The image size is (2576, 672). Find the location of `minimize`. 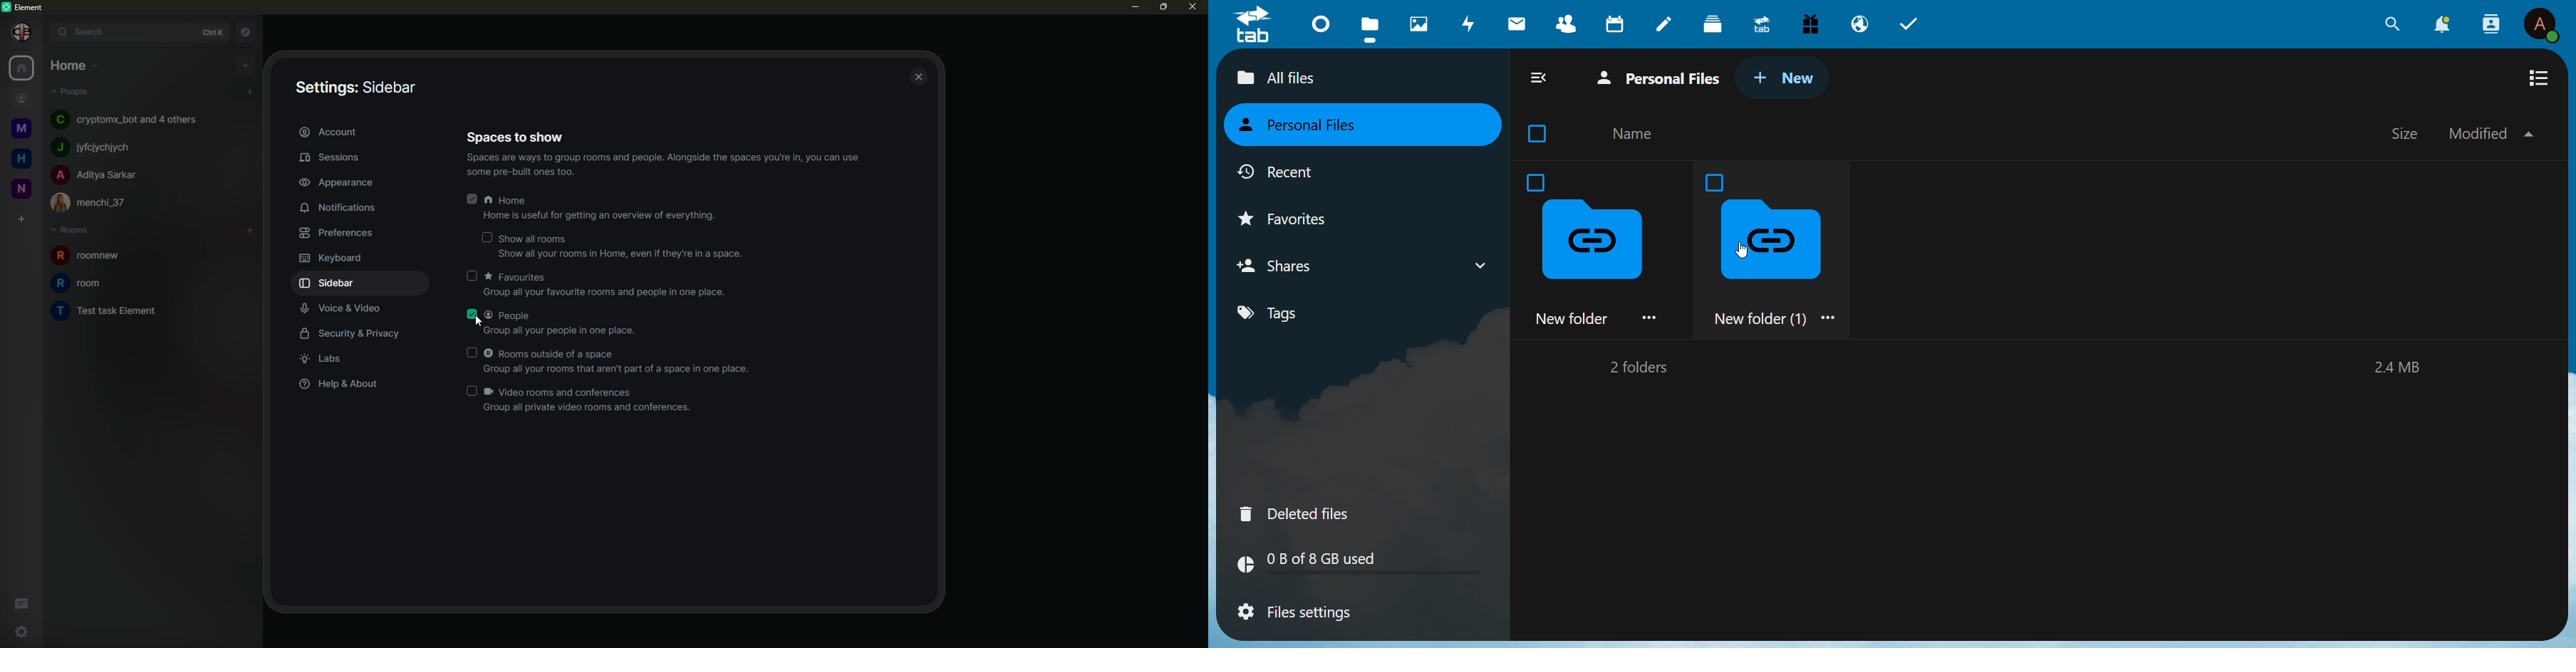

minimize is located at coordinates (1130, 6).